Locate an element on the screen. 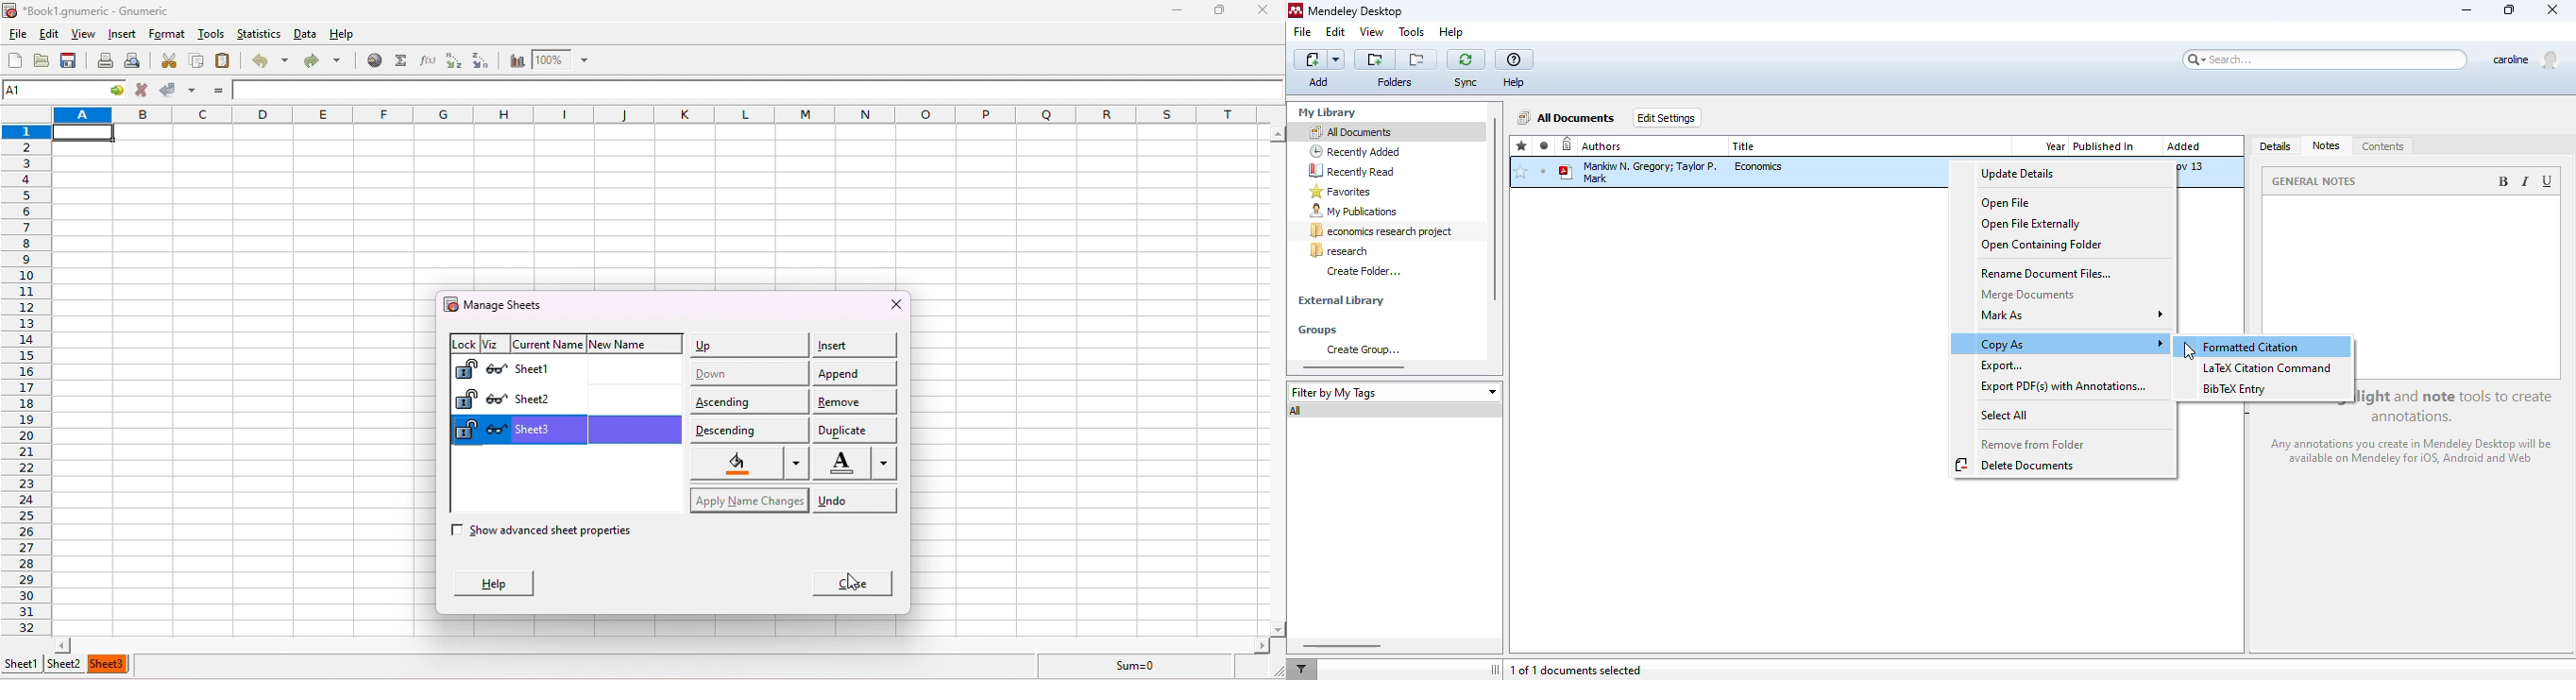 The width and height of the screenshot is (2576, 700). year is located at coordinates (2055, 146).